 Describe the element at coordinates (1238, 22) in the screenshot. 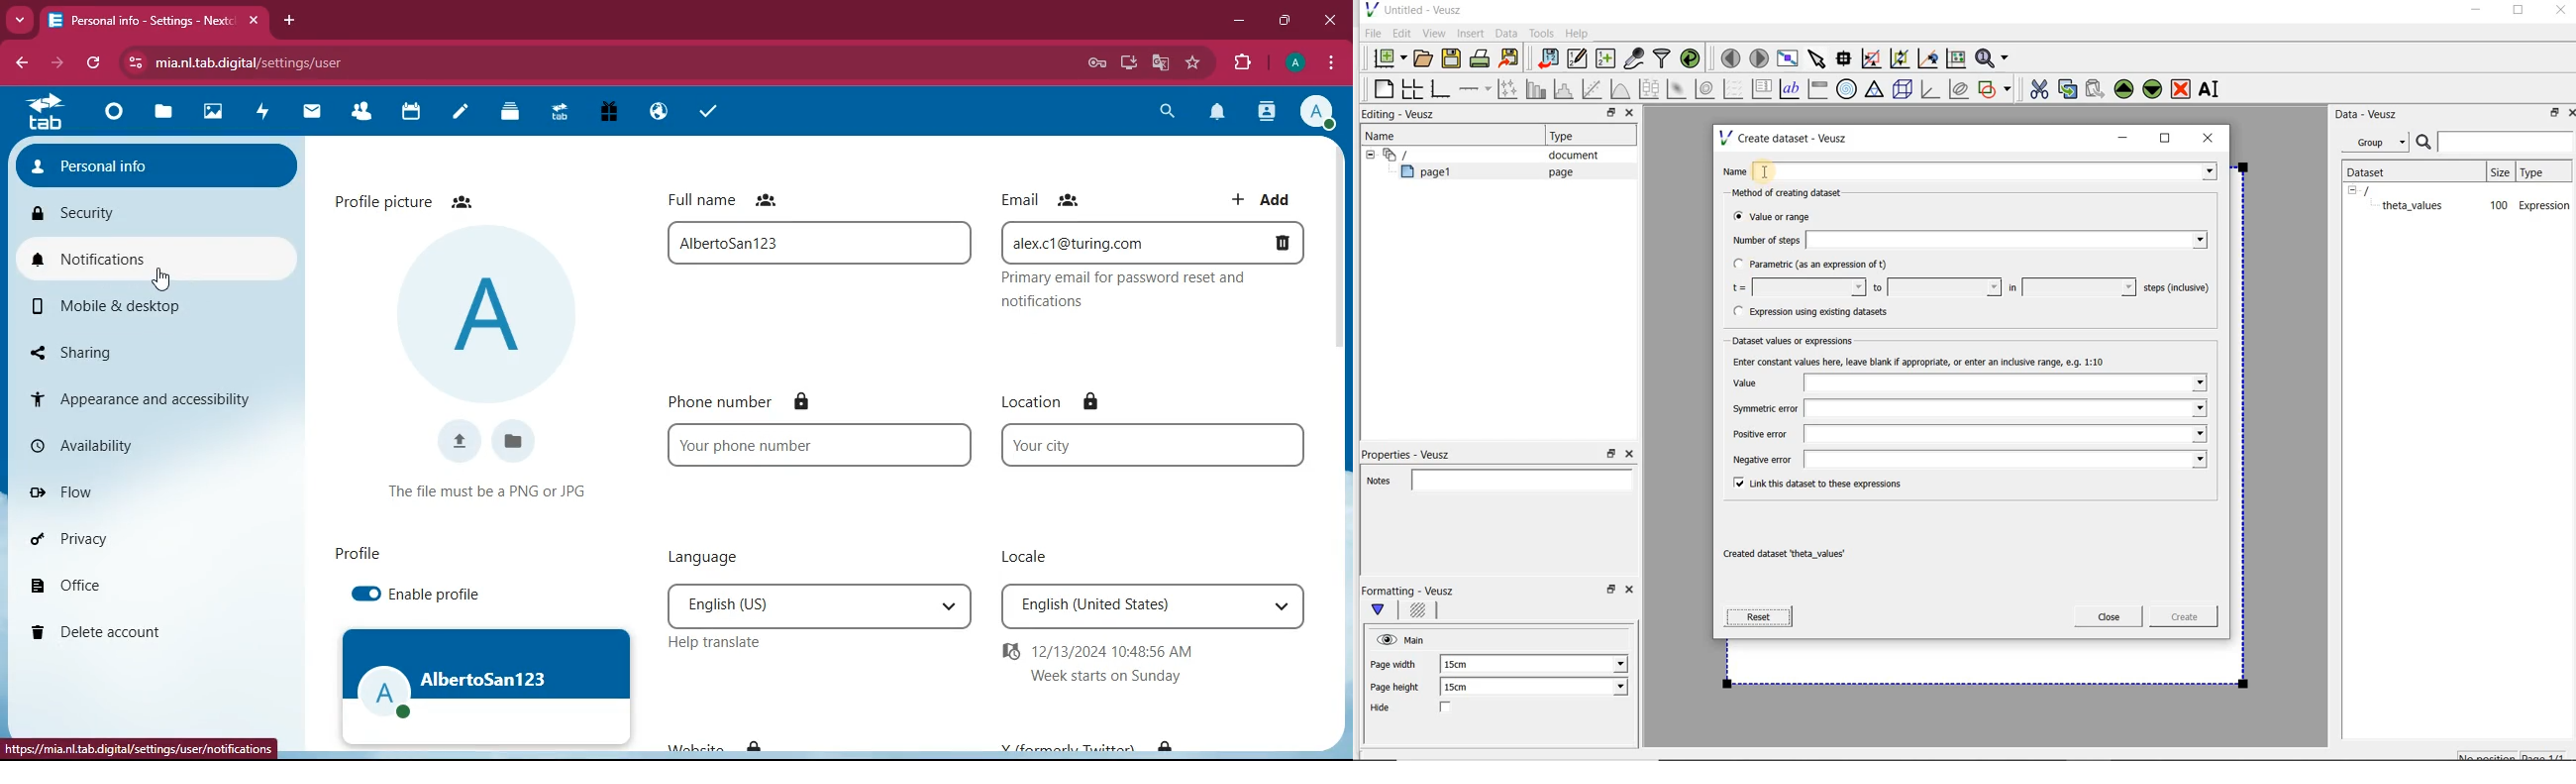

I see `minimize` at that location.